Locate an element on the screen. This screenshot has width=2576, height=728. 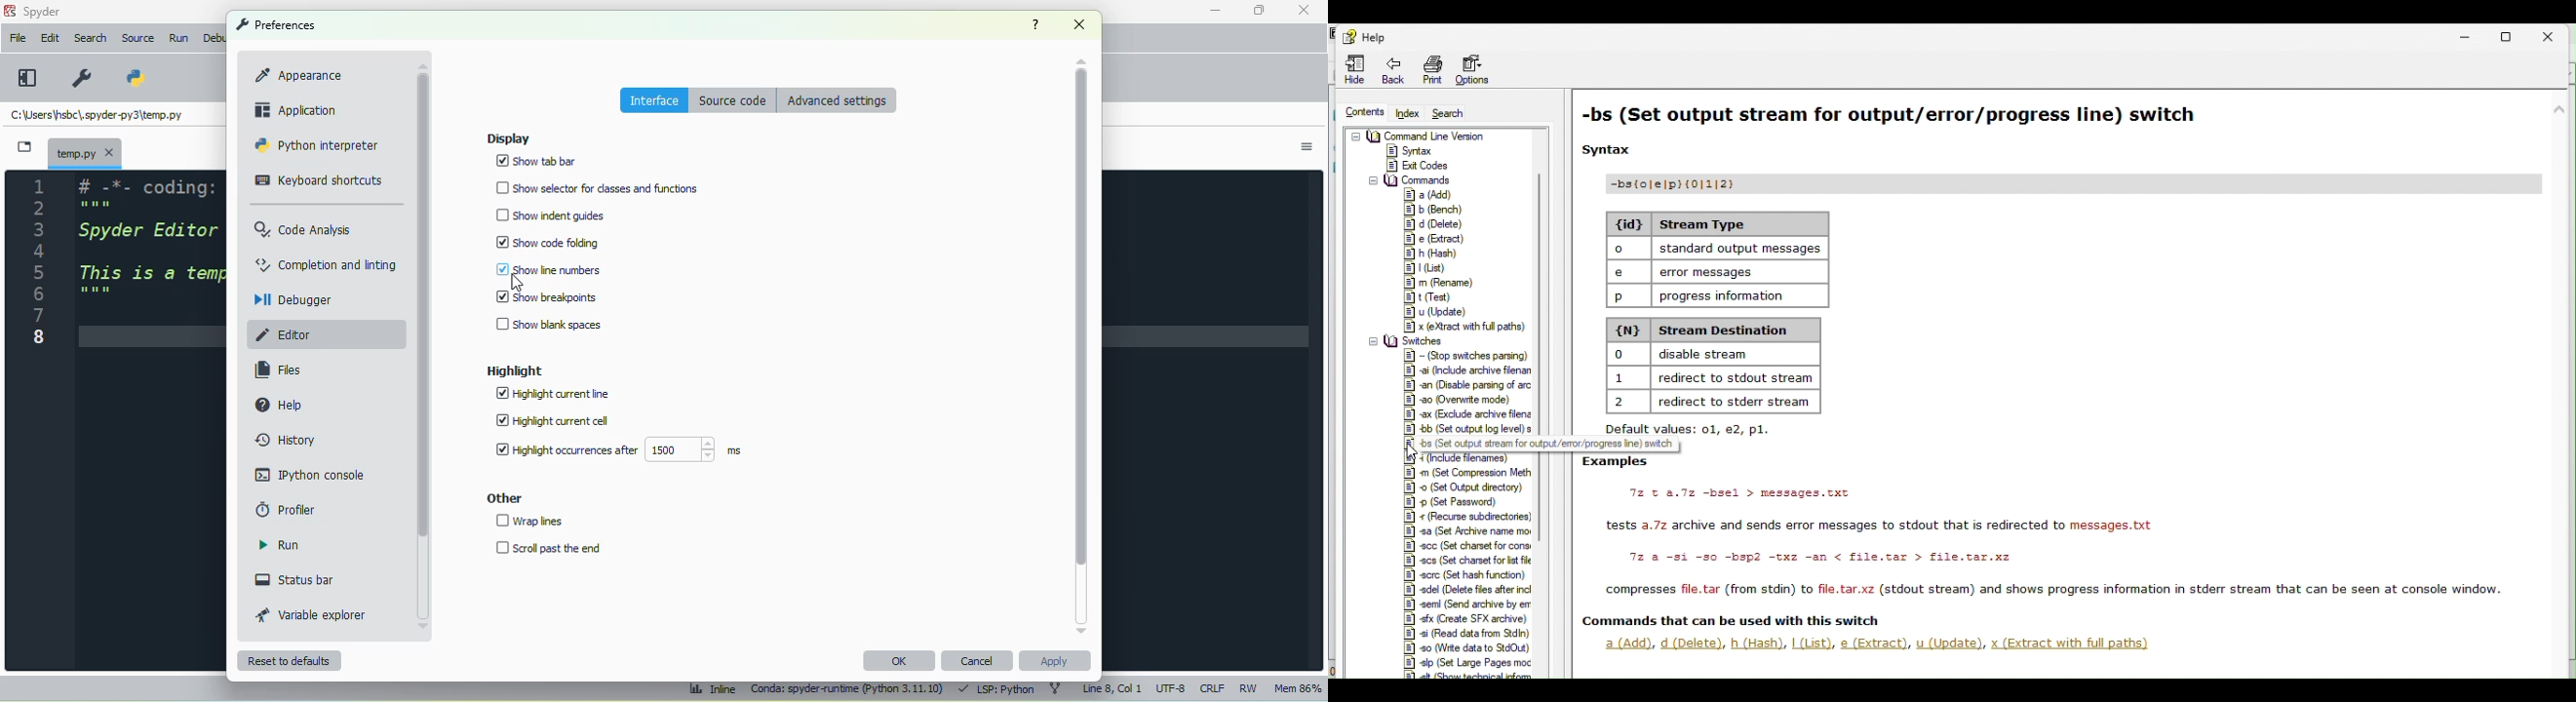
CRLF is located at coordinates (1212, 688).